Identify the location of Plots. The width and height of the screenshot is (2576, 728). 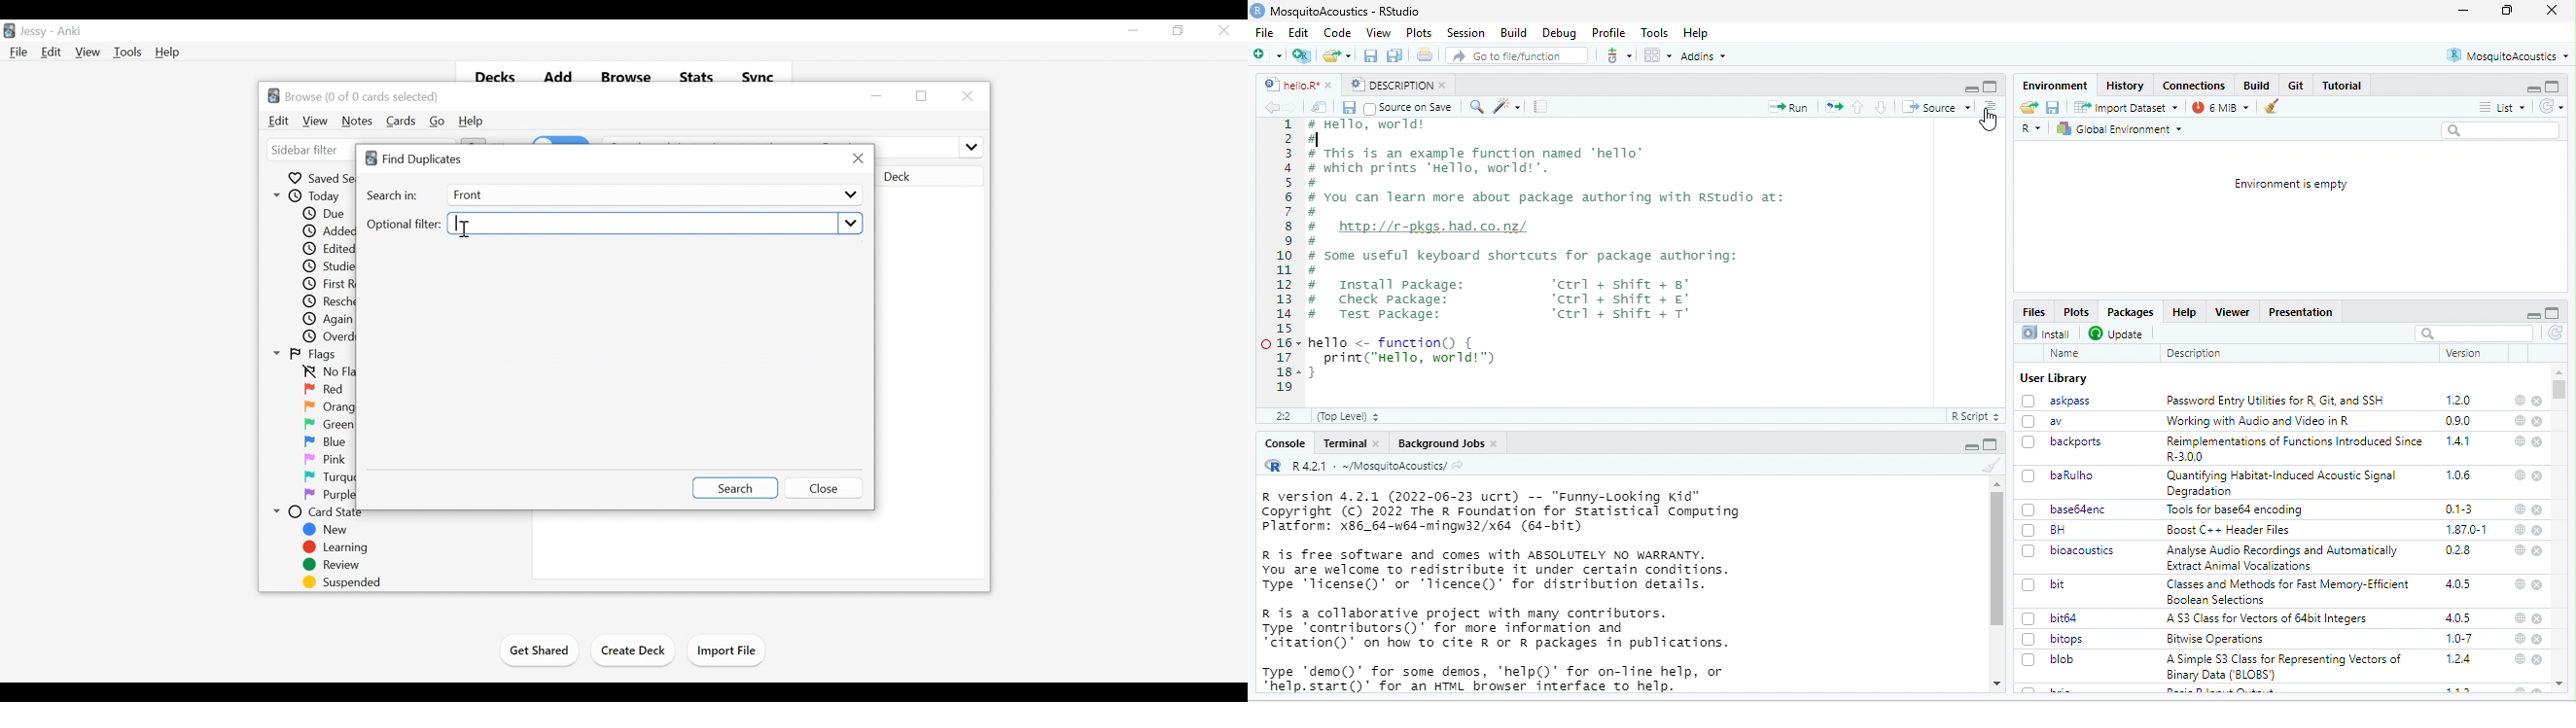
(2079, 311).